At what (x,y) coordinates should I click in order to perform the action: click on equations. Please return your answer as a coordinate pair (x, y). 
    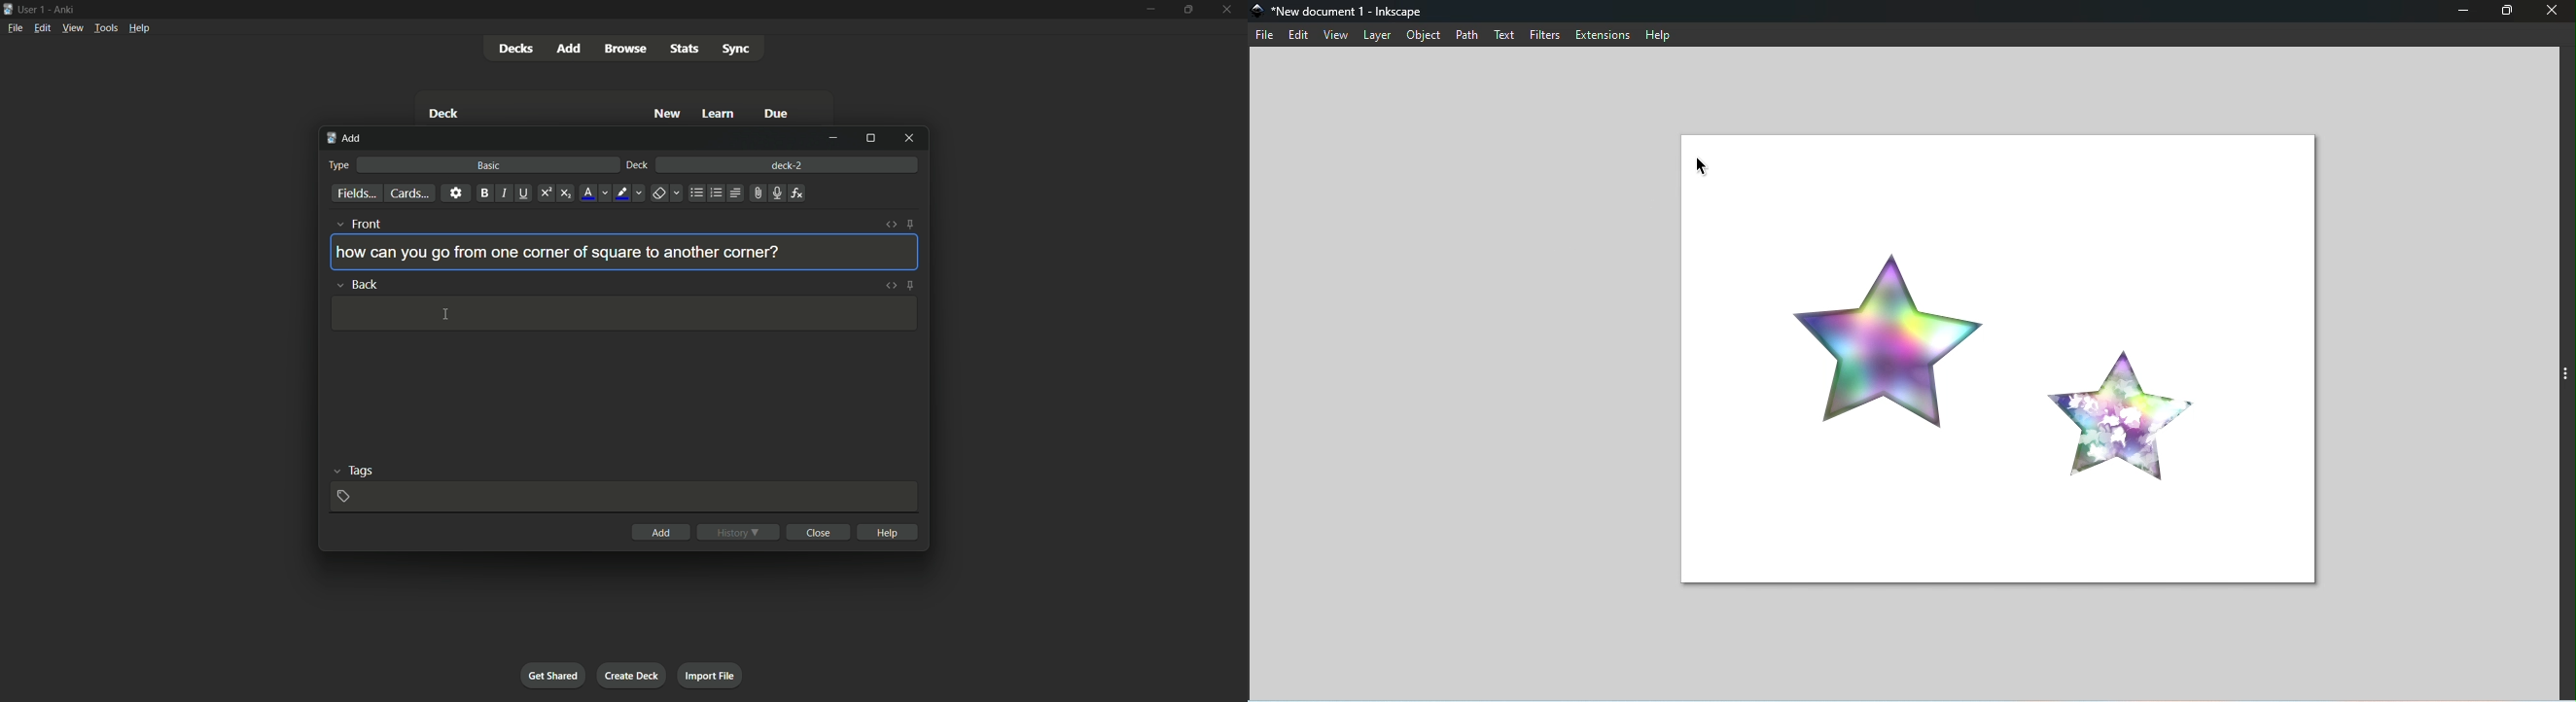
    Looking at the image, I should click on (799, 194).